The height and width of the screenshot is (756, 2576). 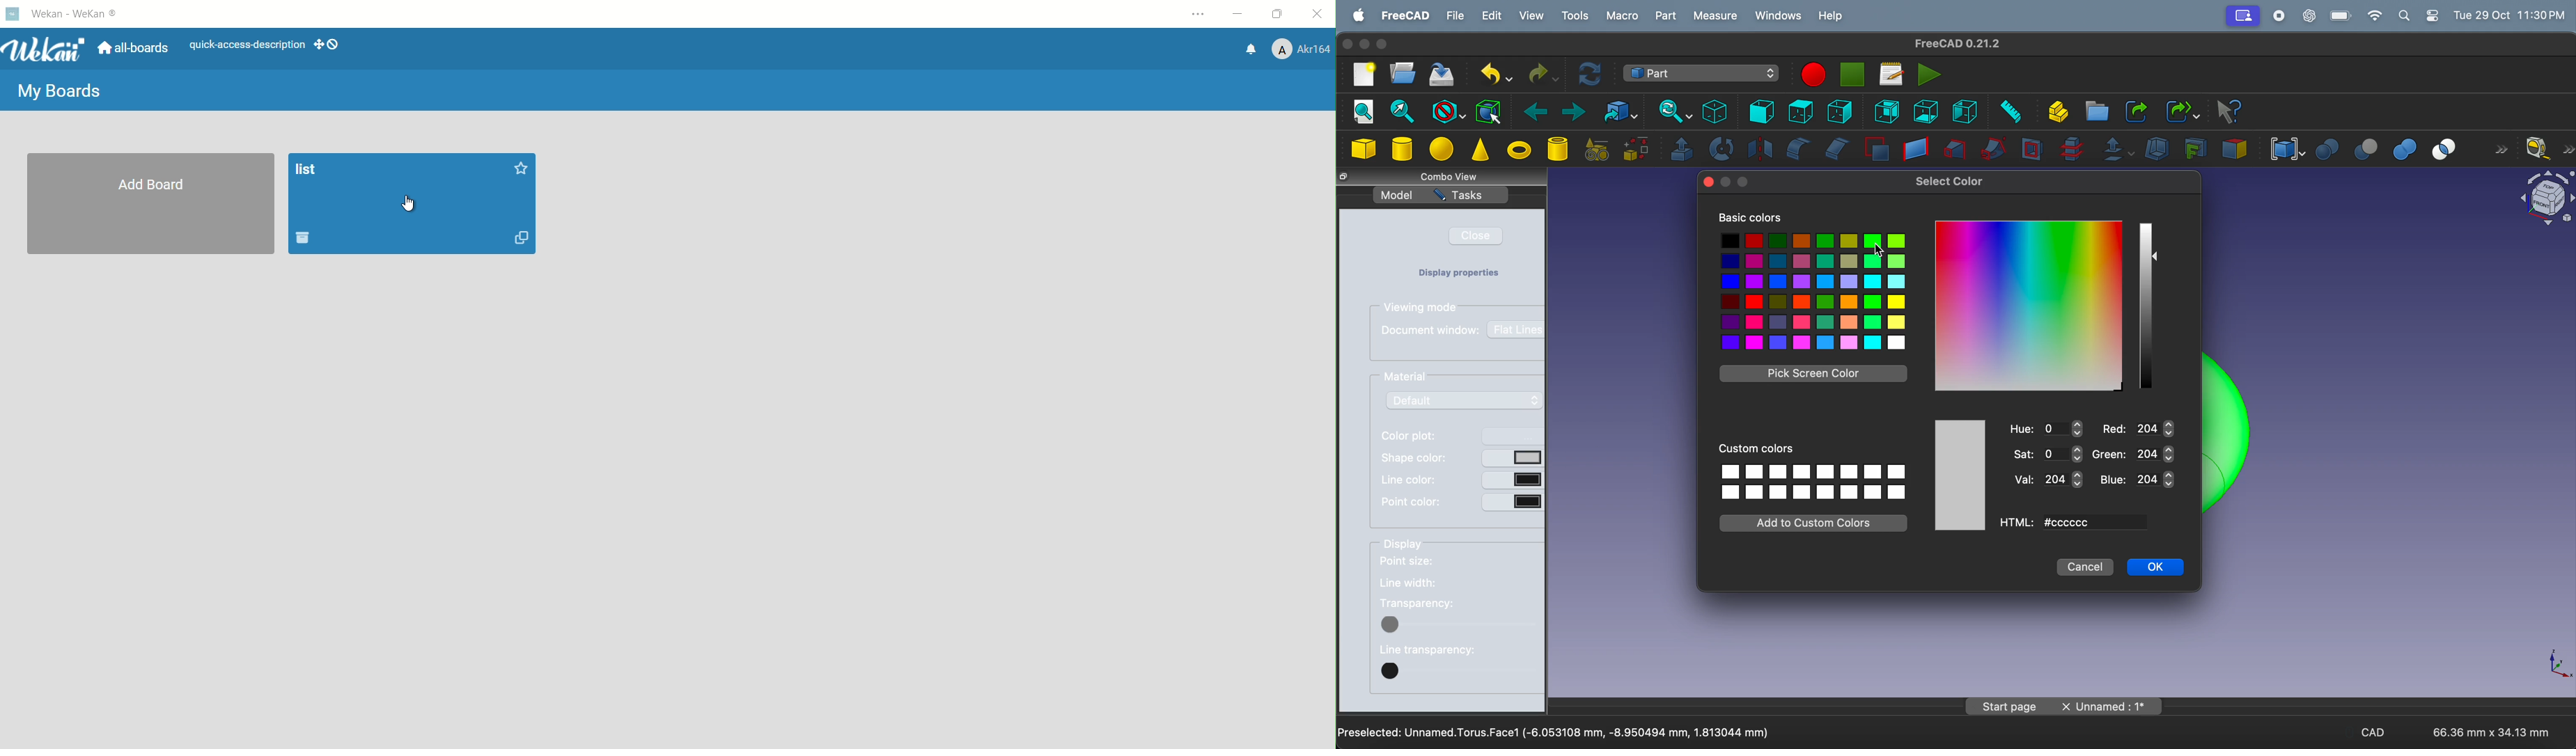 I want to click on new, so click(x=1361, y=75).